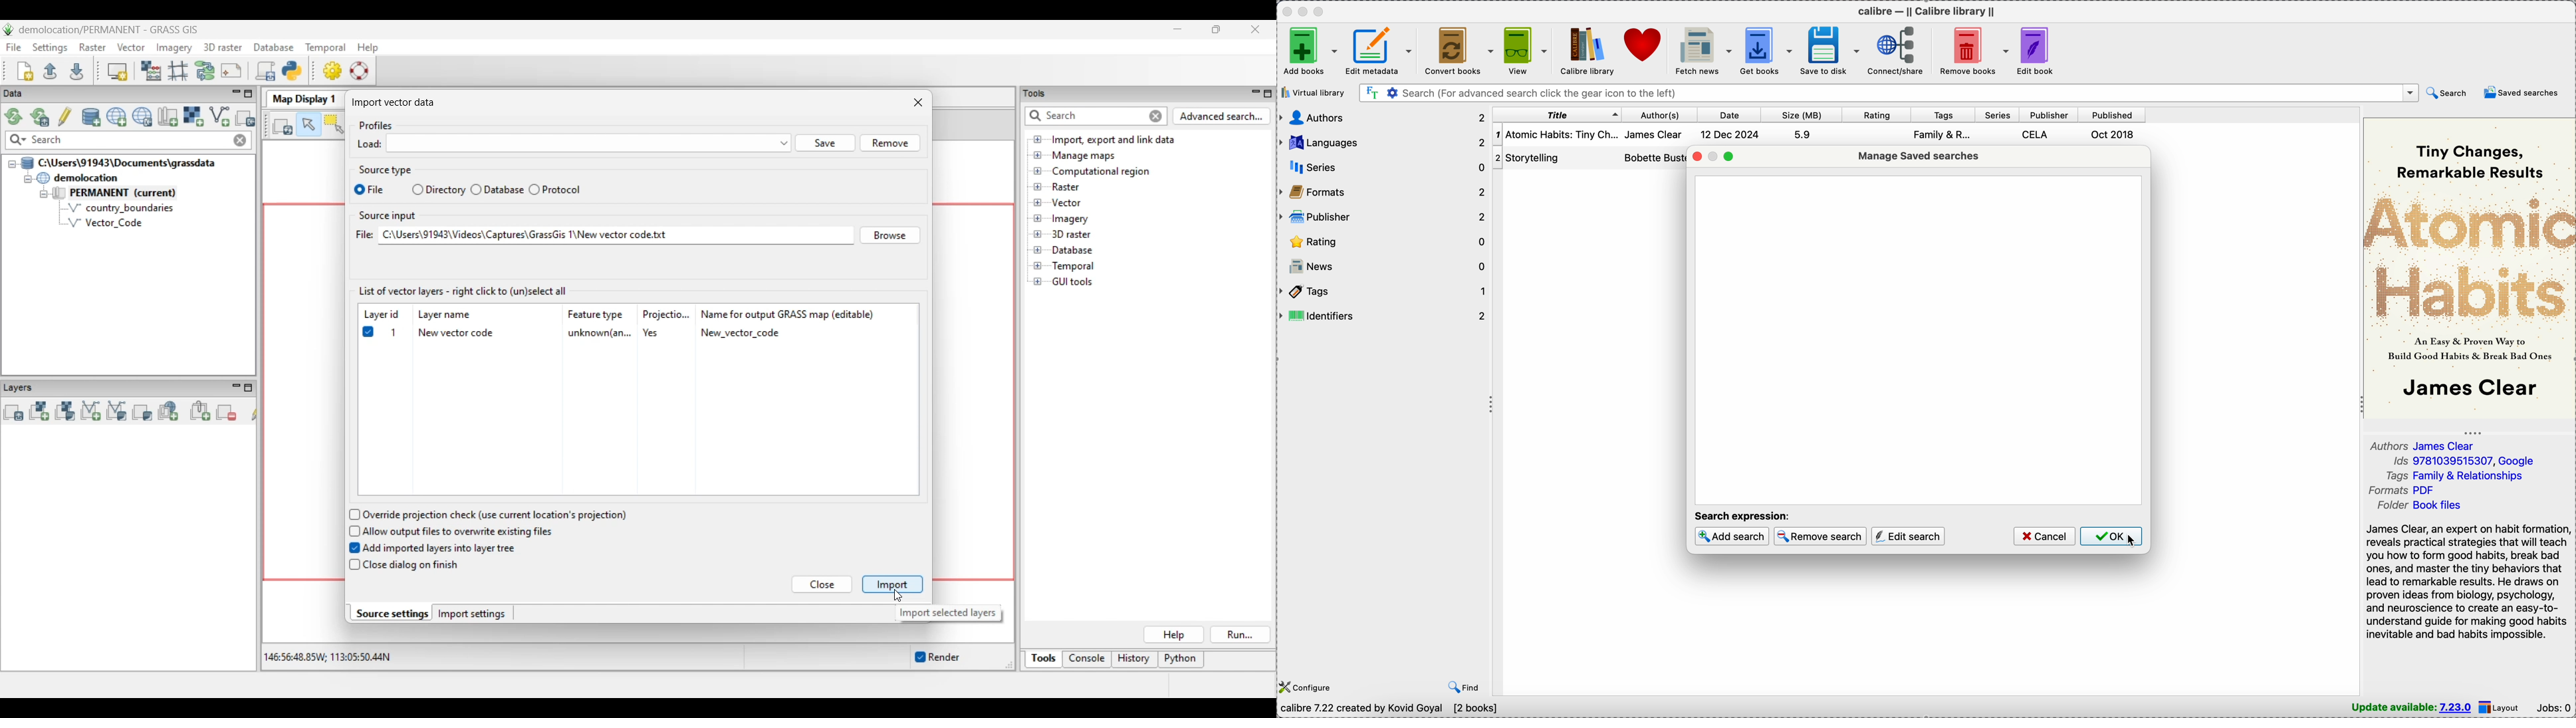 Image resolution: width=2576 pixels, height=728 pixels. Describe the element at coordinates (2412, 707) in the screenshot. I see `update available` at that location.